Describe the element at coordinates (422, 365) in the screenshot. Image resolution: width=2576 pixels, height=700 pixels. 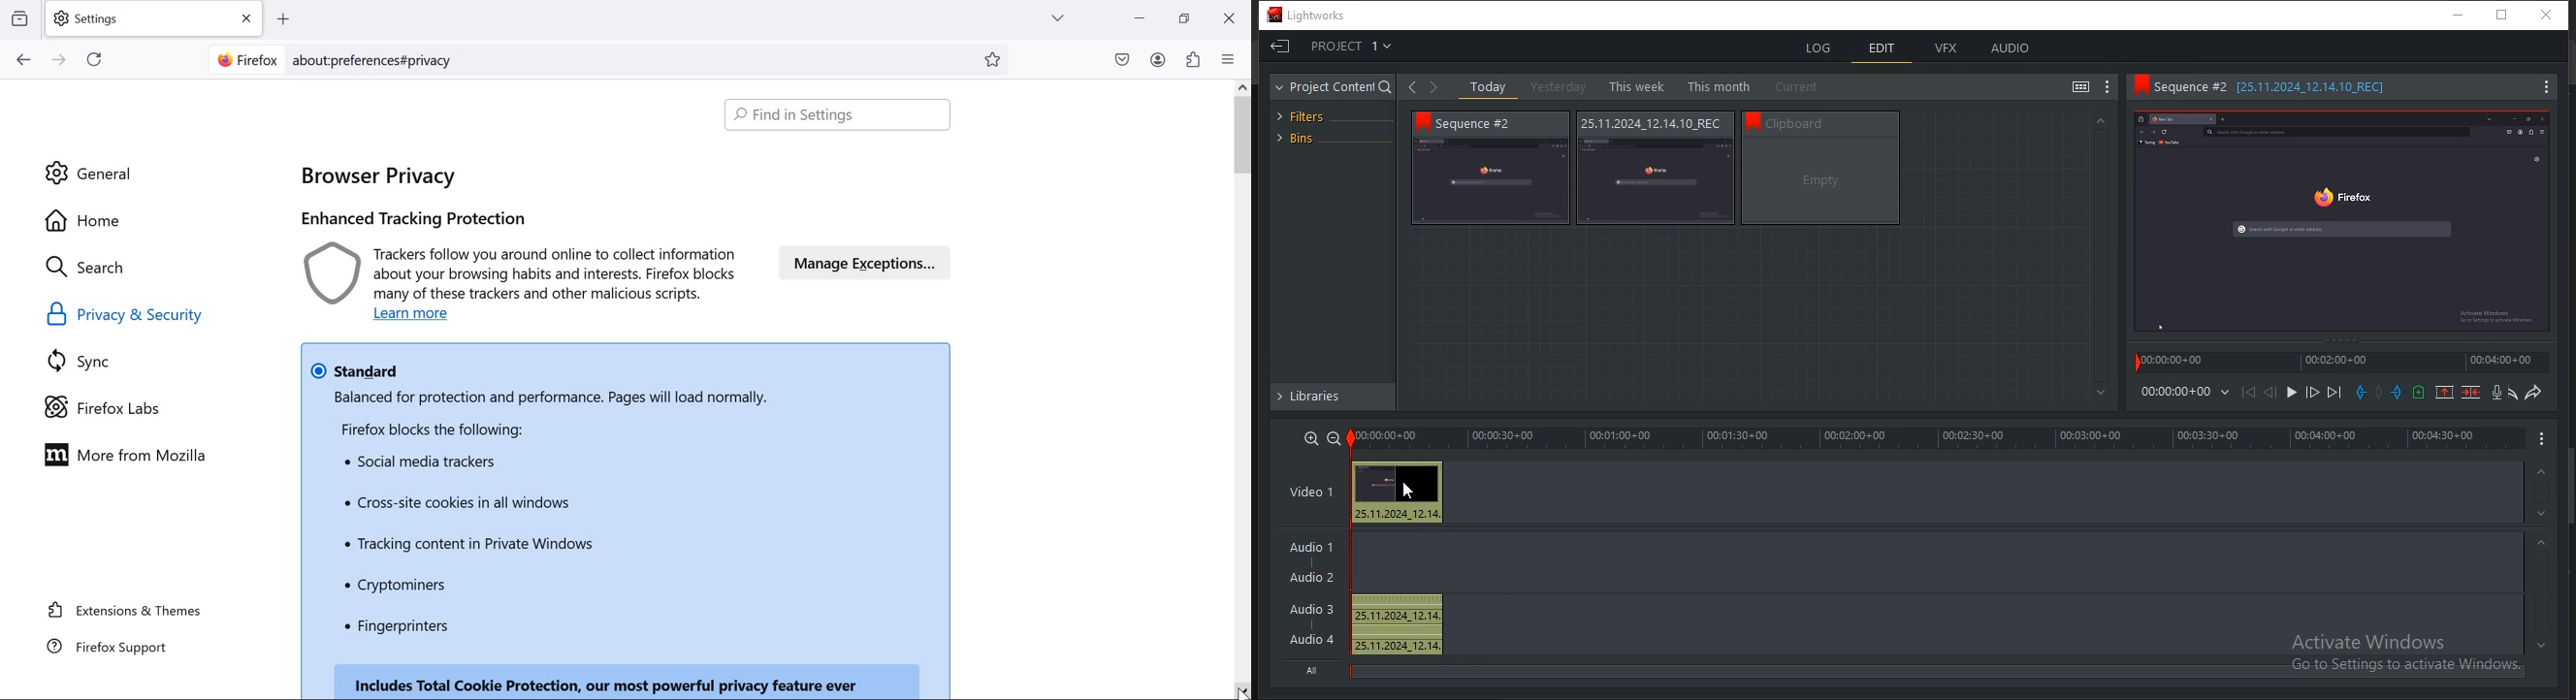
I see ` standard` at that location.